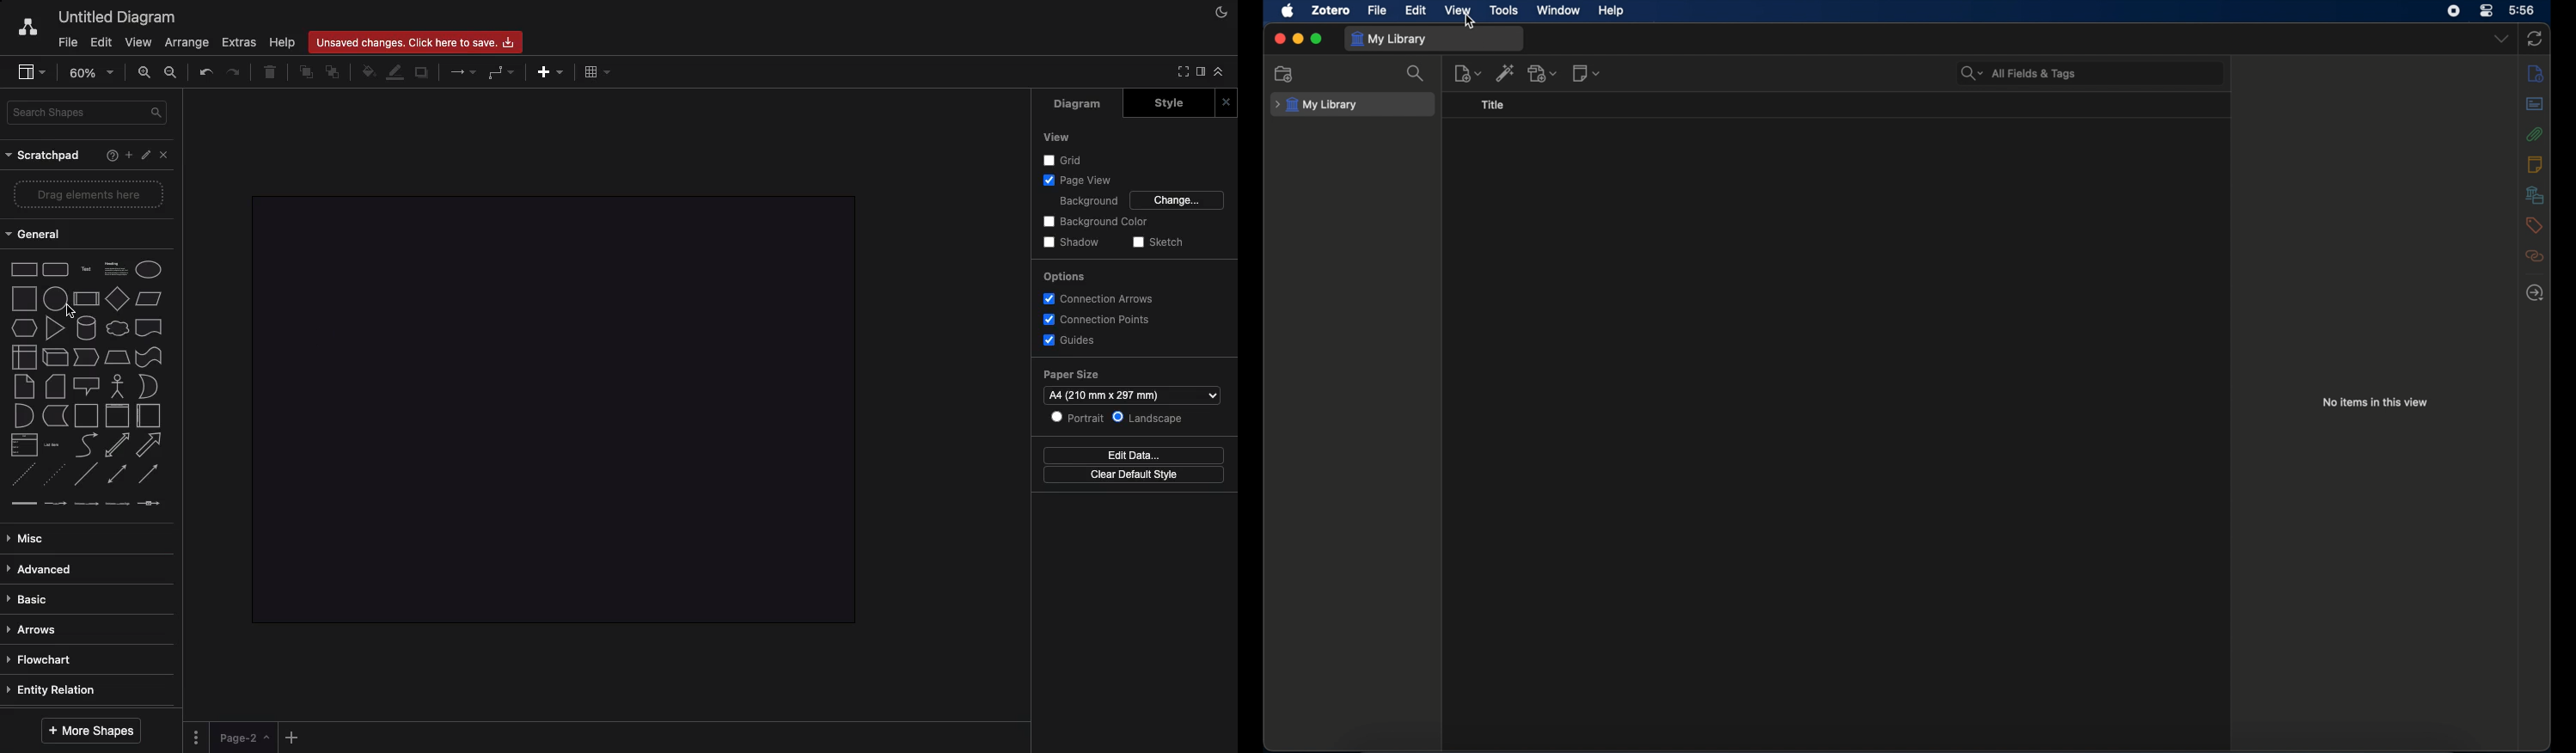  What do you see at coordinates (1171, 103) in the screenshot?
I see `Style` at bounding box center [1171, 103].